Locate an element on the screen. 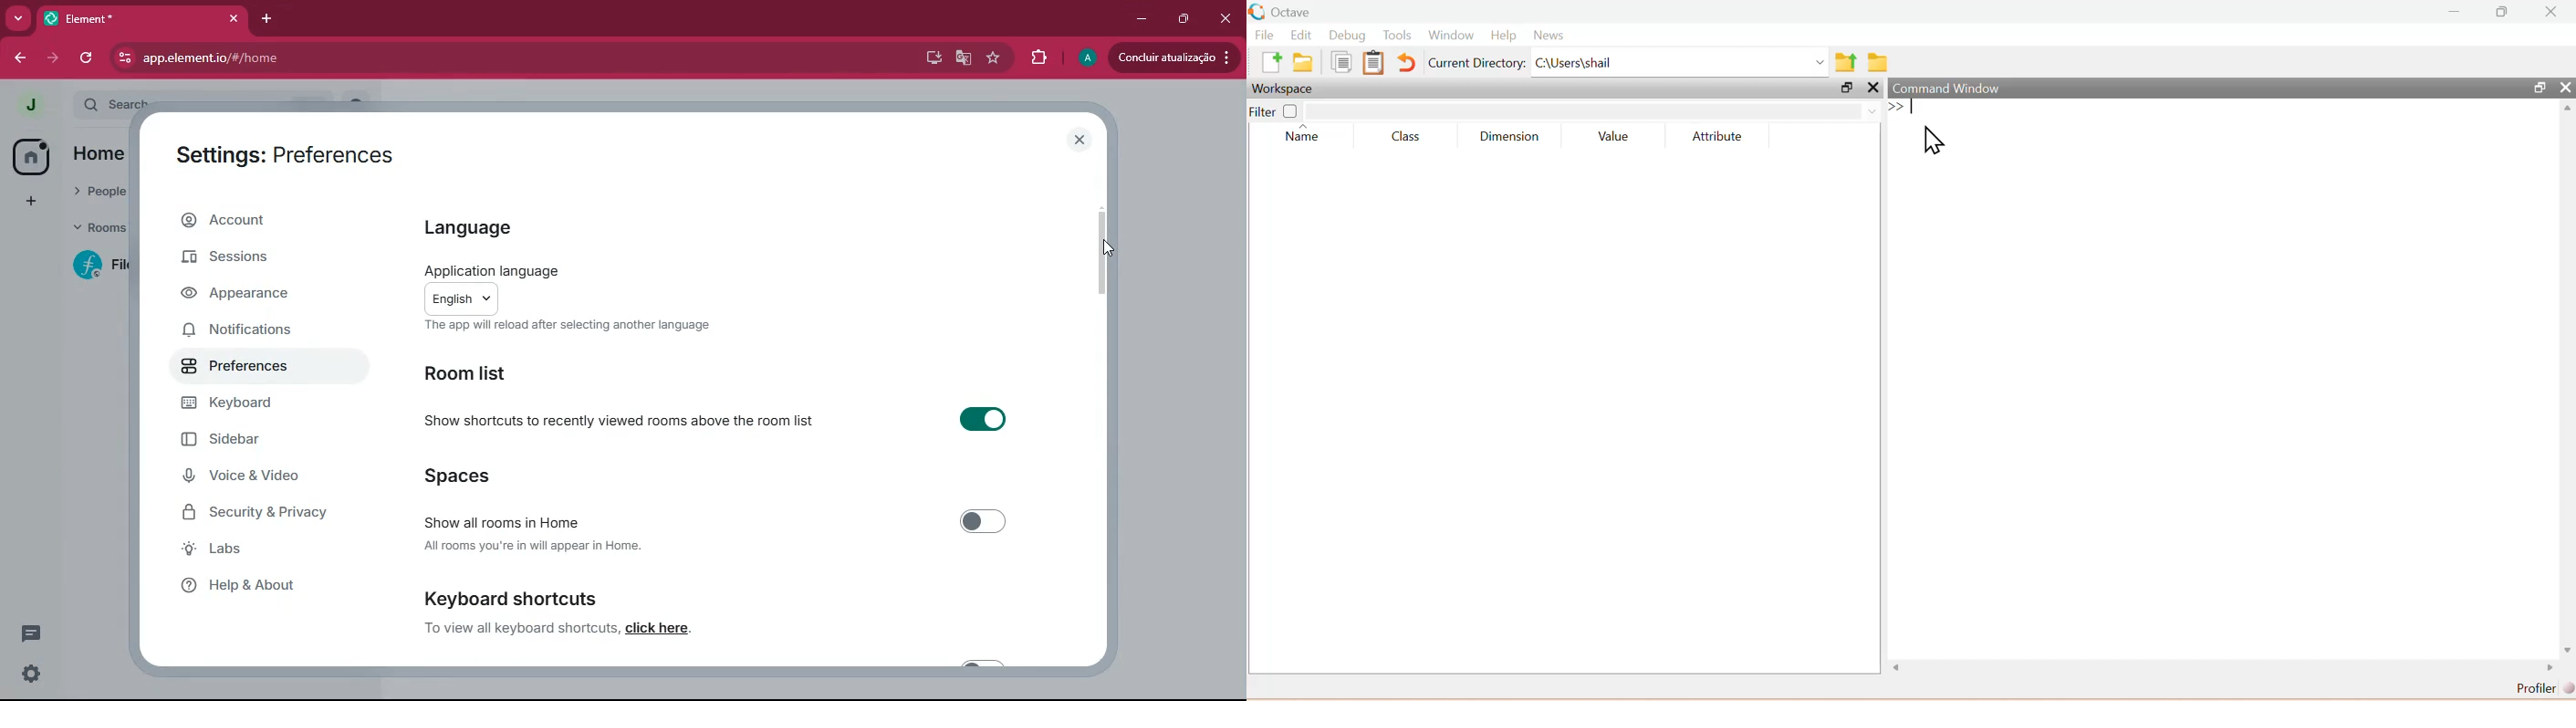 Image resolution: width=2576 pixels, height=728 pixels. notifications is located at coordinates (265, 330).